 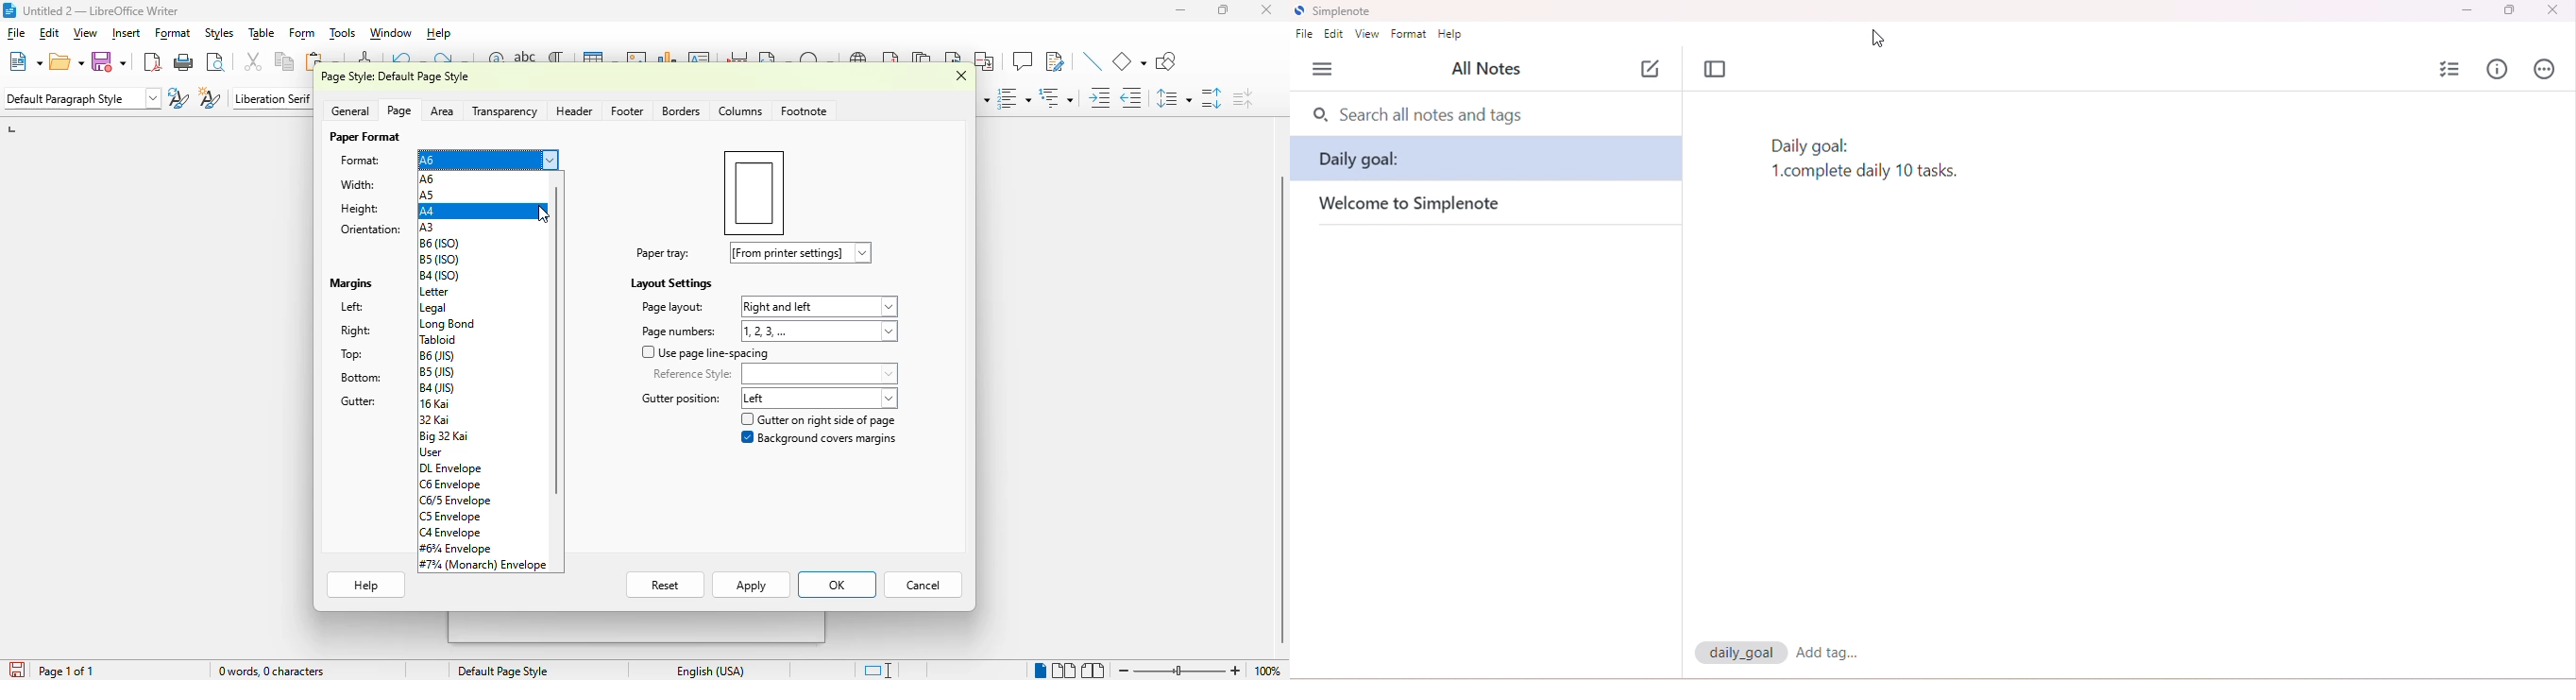 I want to click on right: 2.00 cm, so click(x=366, y=331).